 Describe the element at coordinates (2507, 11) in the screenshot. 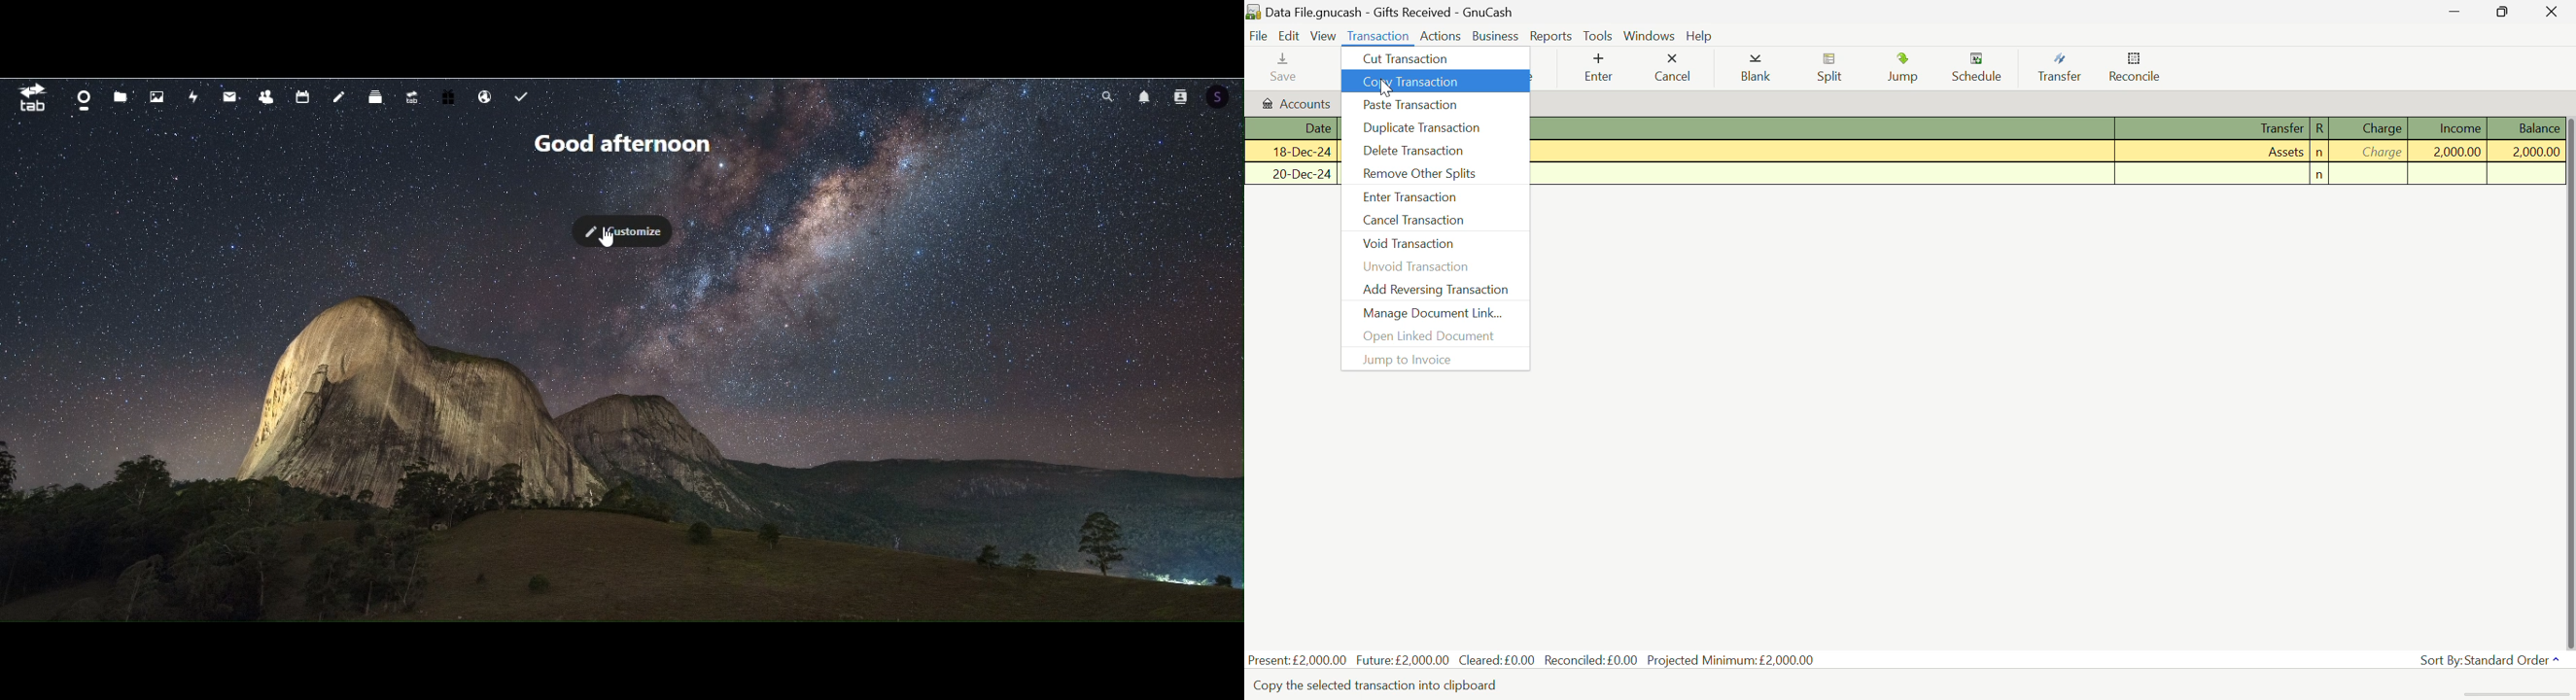

I see `Minimize` at that location.